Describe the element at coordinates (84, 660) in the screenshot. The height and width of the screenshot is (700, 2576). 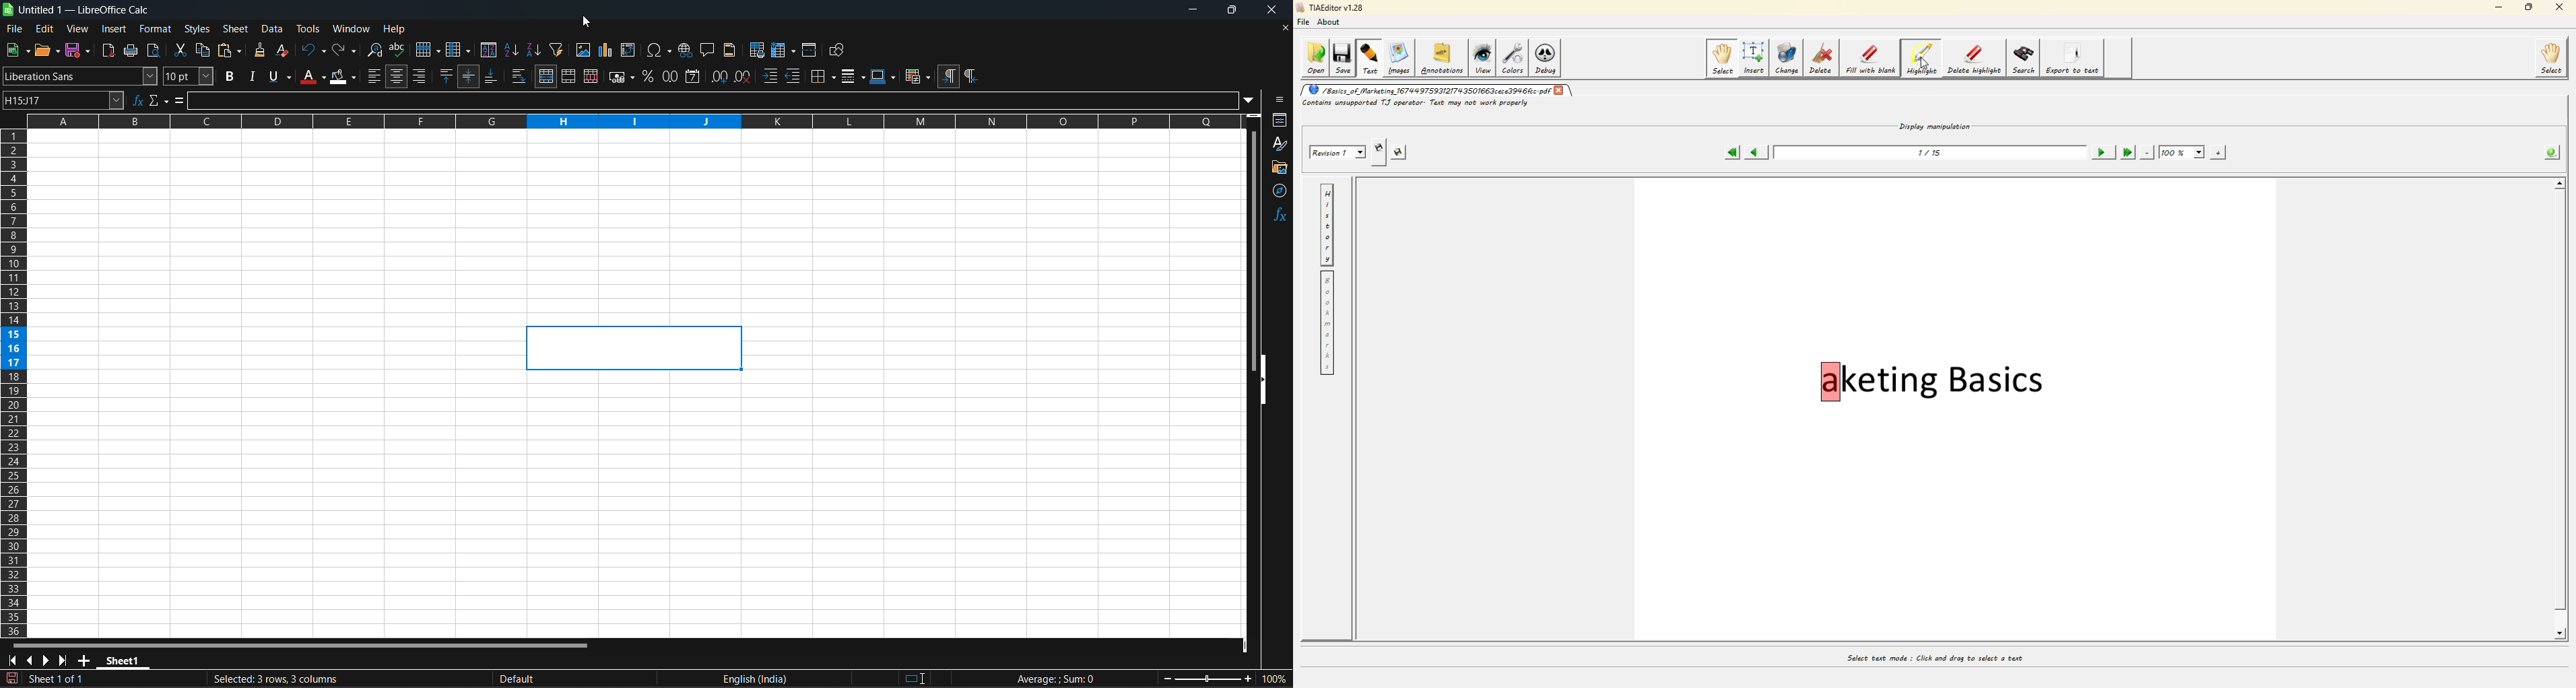
I see `add new sheet` at that location.